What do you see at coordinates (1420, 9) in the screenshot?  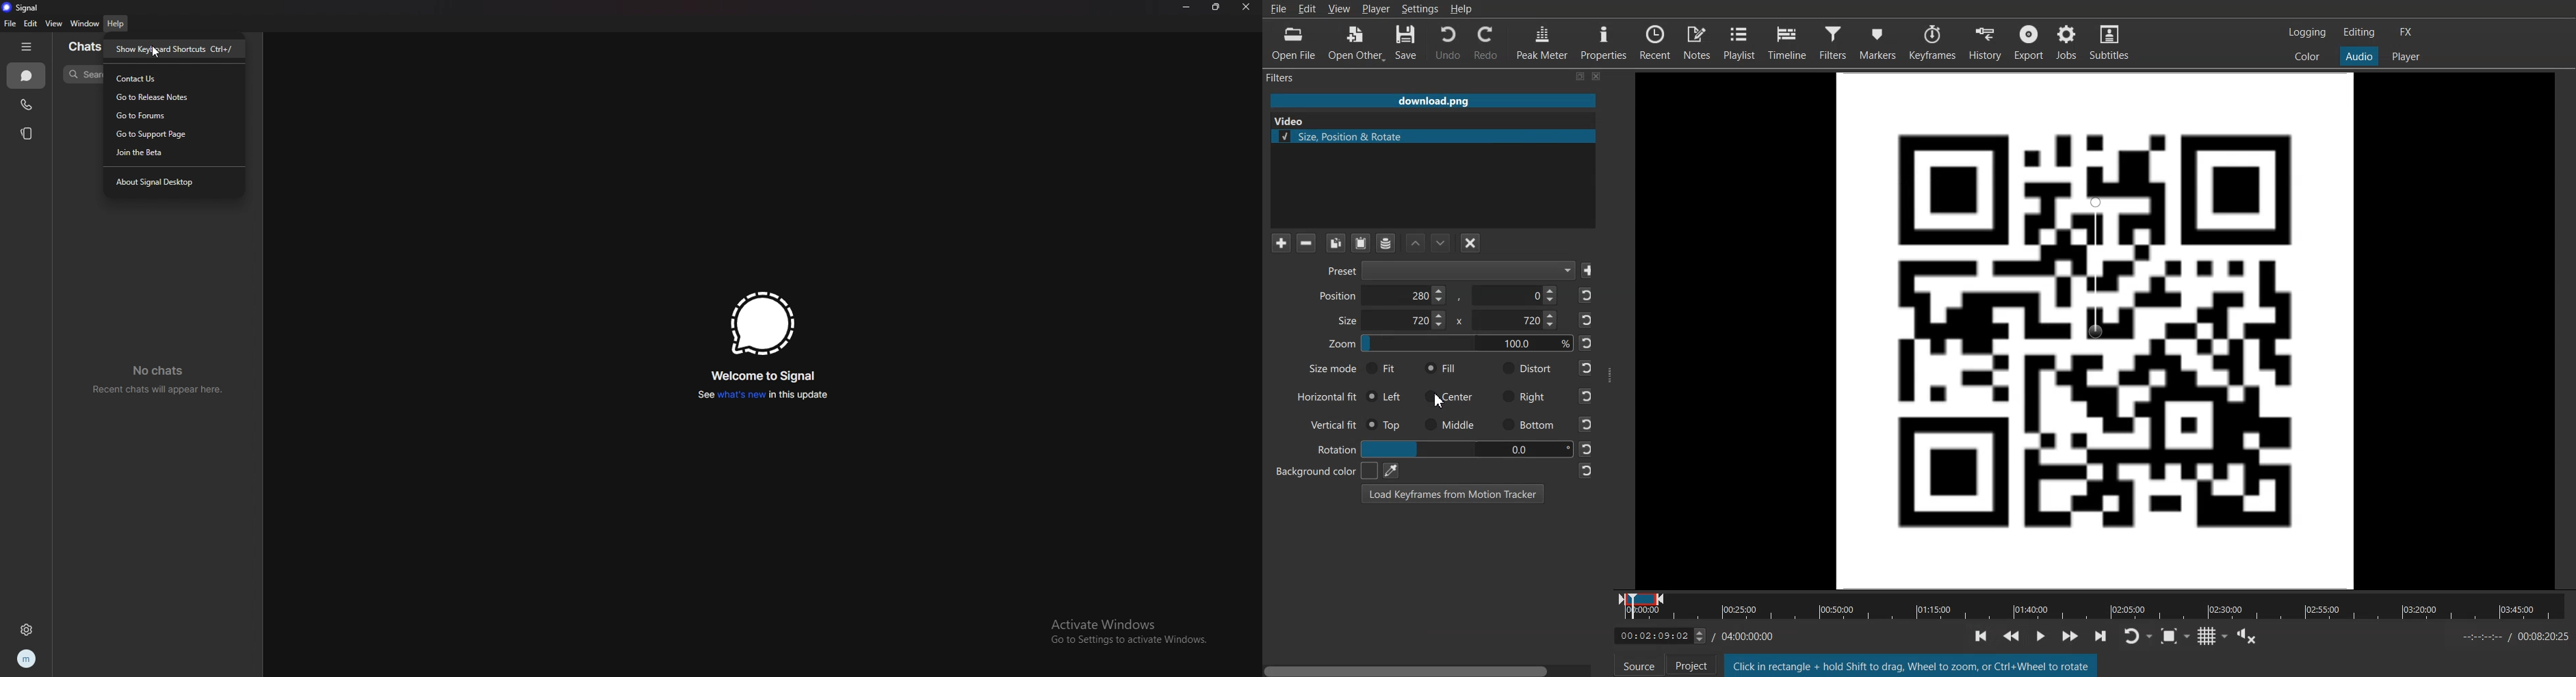 I see `Settings` at bounding box center [1420, 9].